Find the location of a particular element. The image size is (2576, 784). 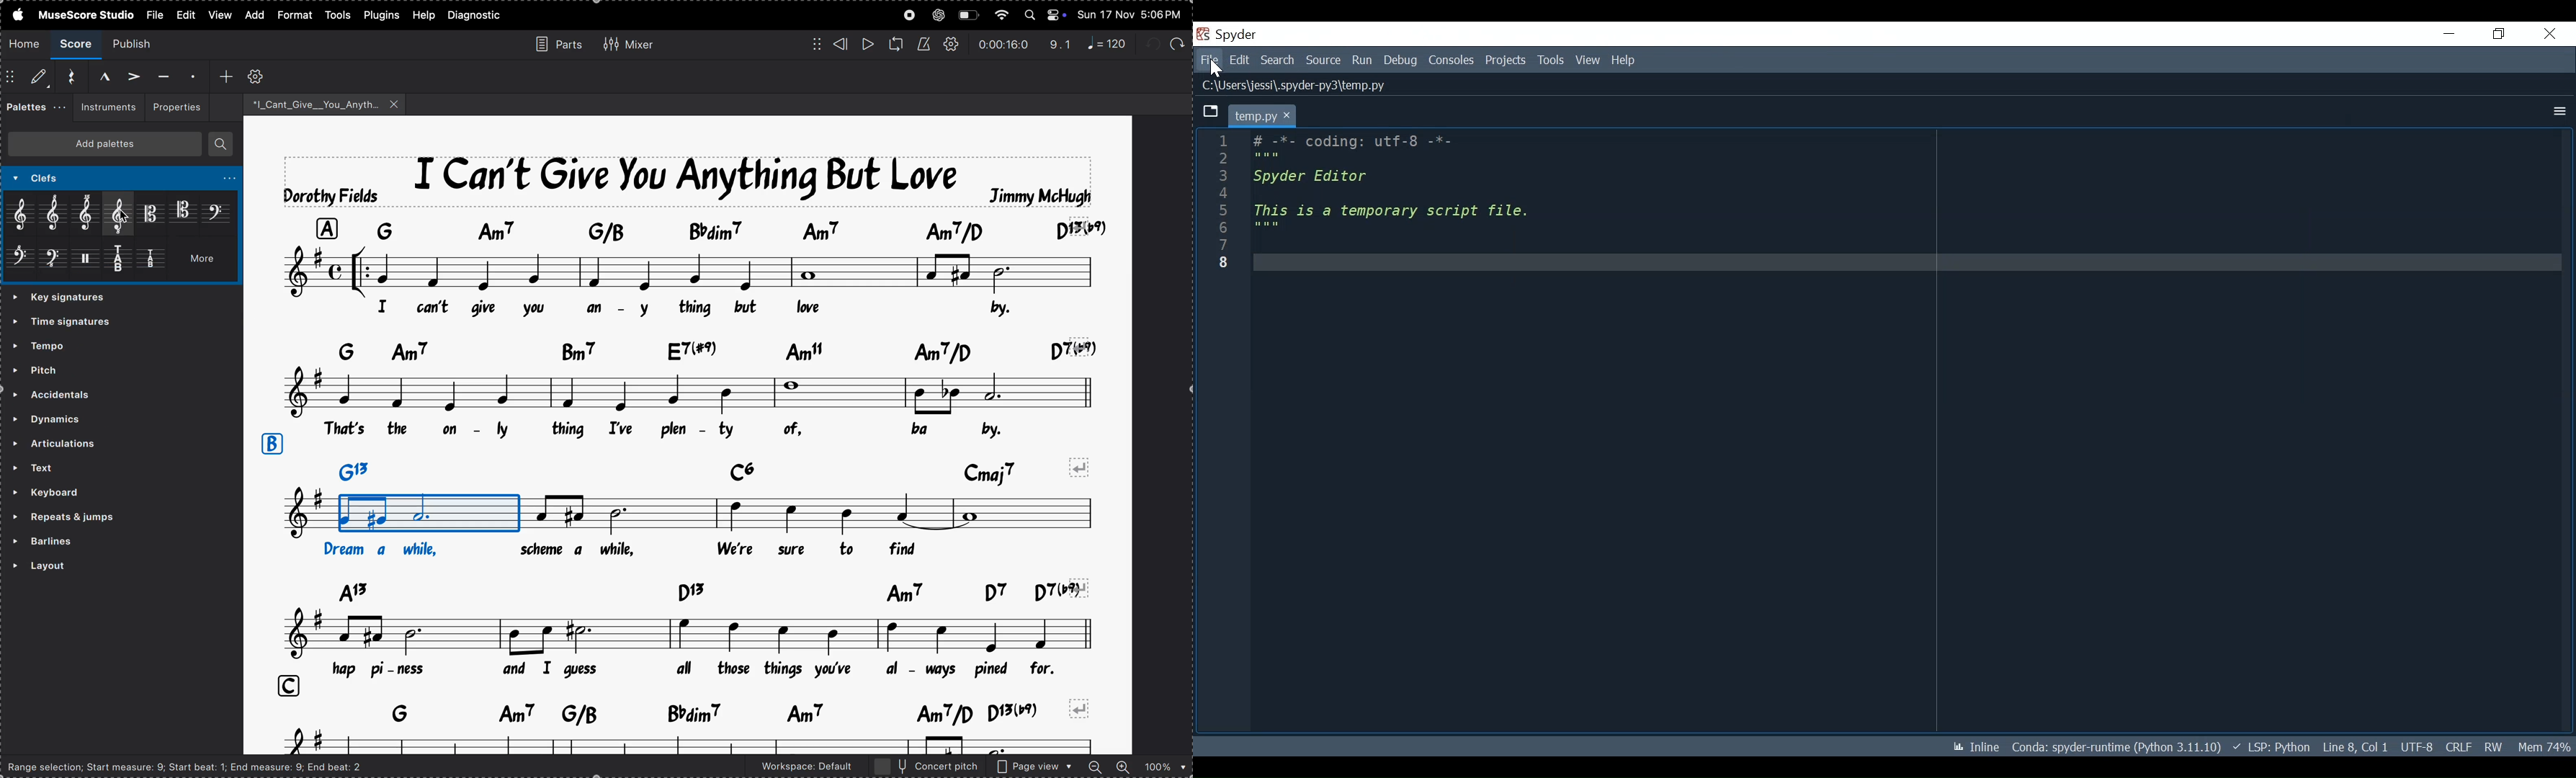

record is located at coordinates (909, 15).